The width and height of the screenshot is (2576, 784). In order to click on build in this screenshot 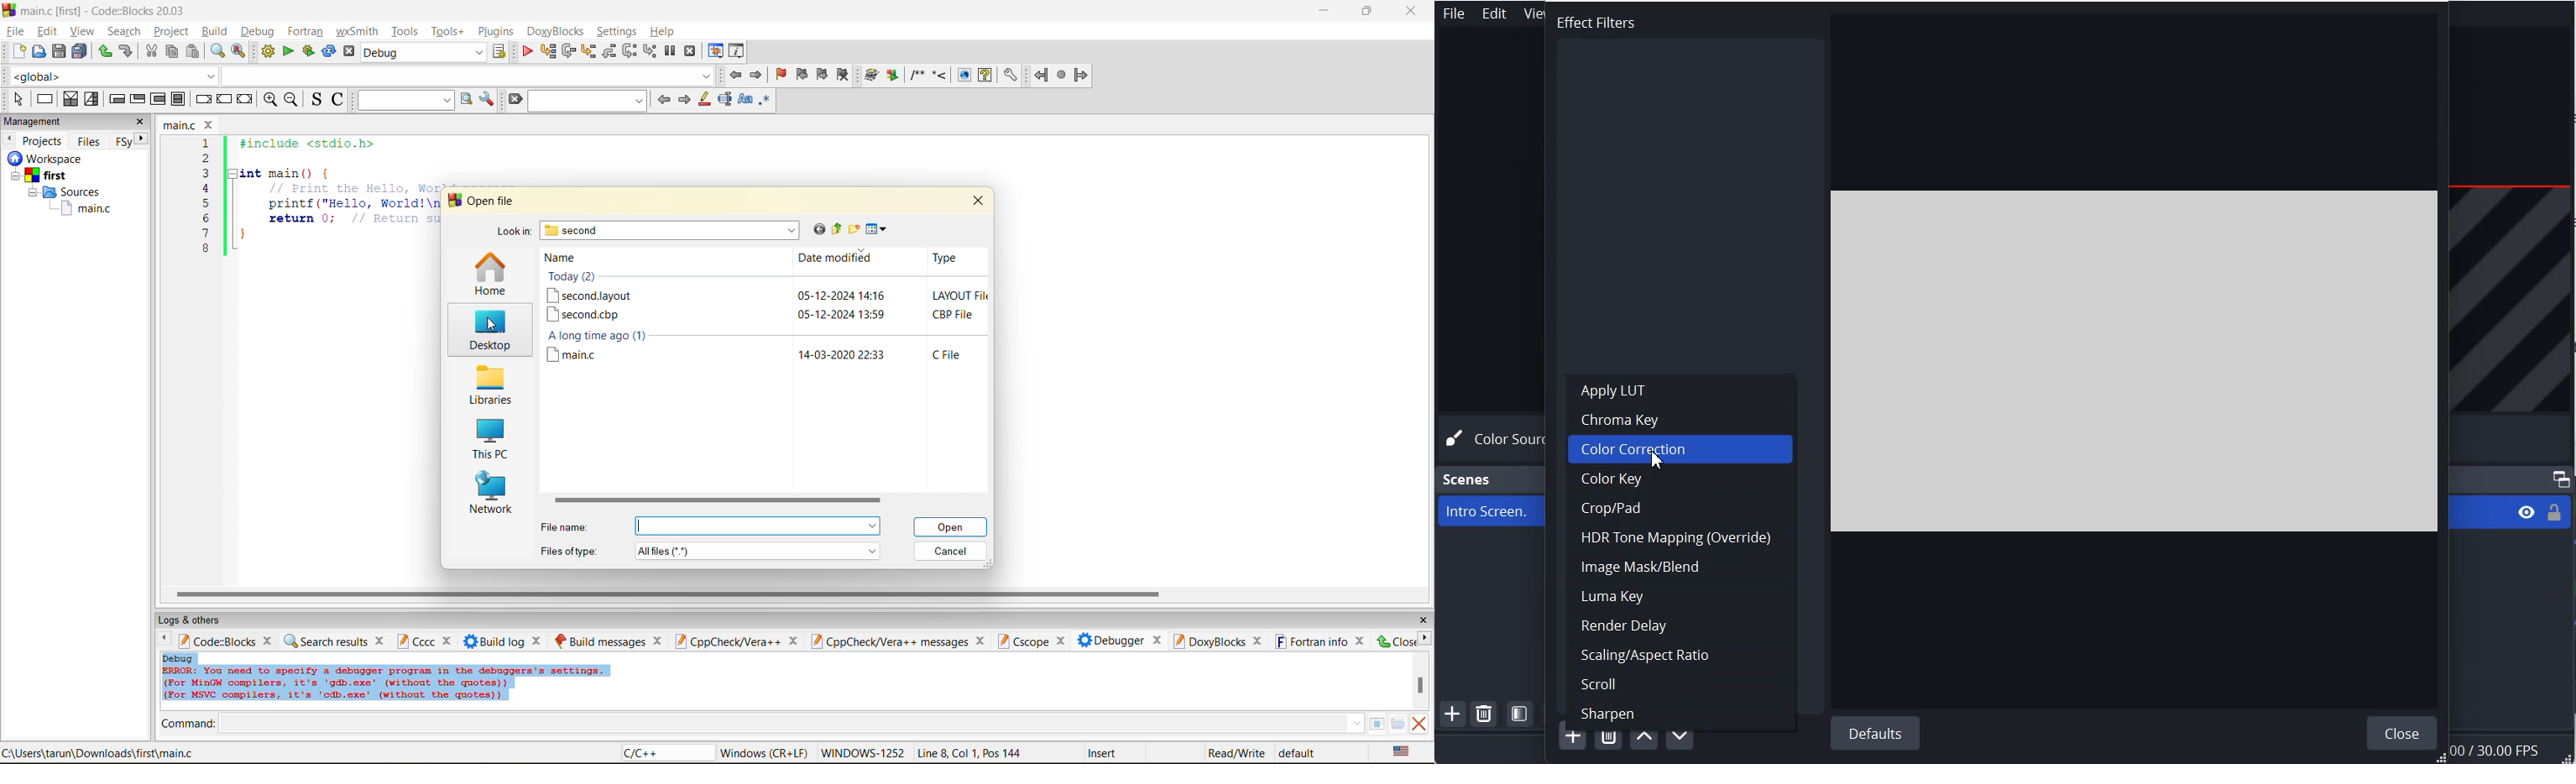, I will do `click(268, 52)`.